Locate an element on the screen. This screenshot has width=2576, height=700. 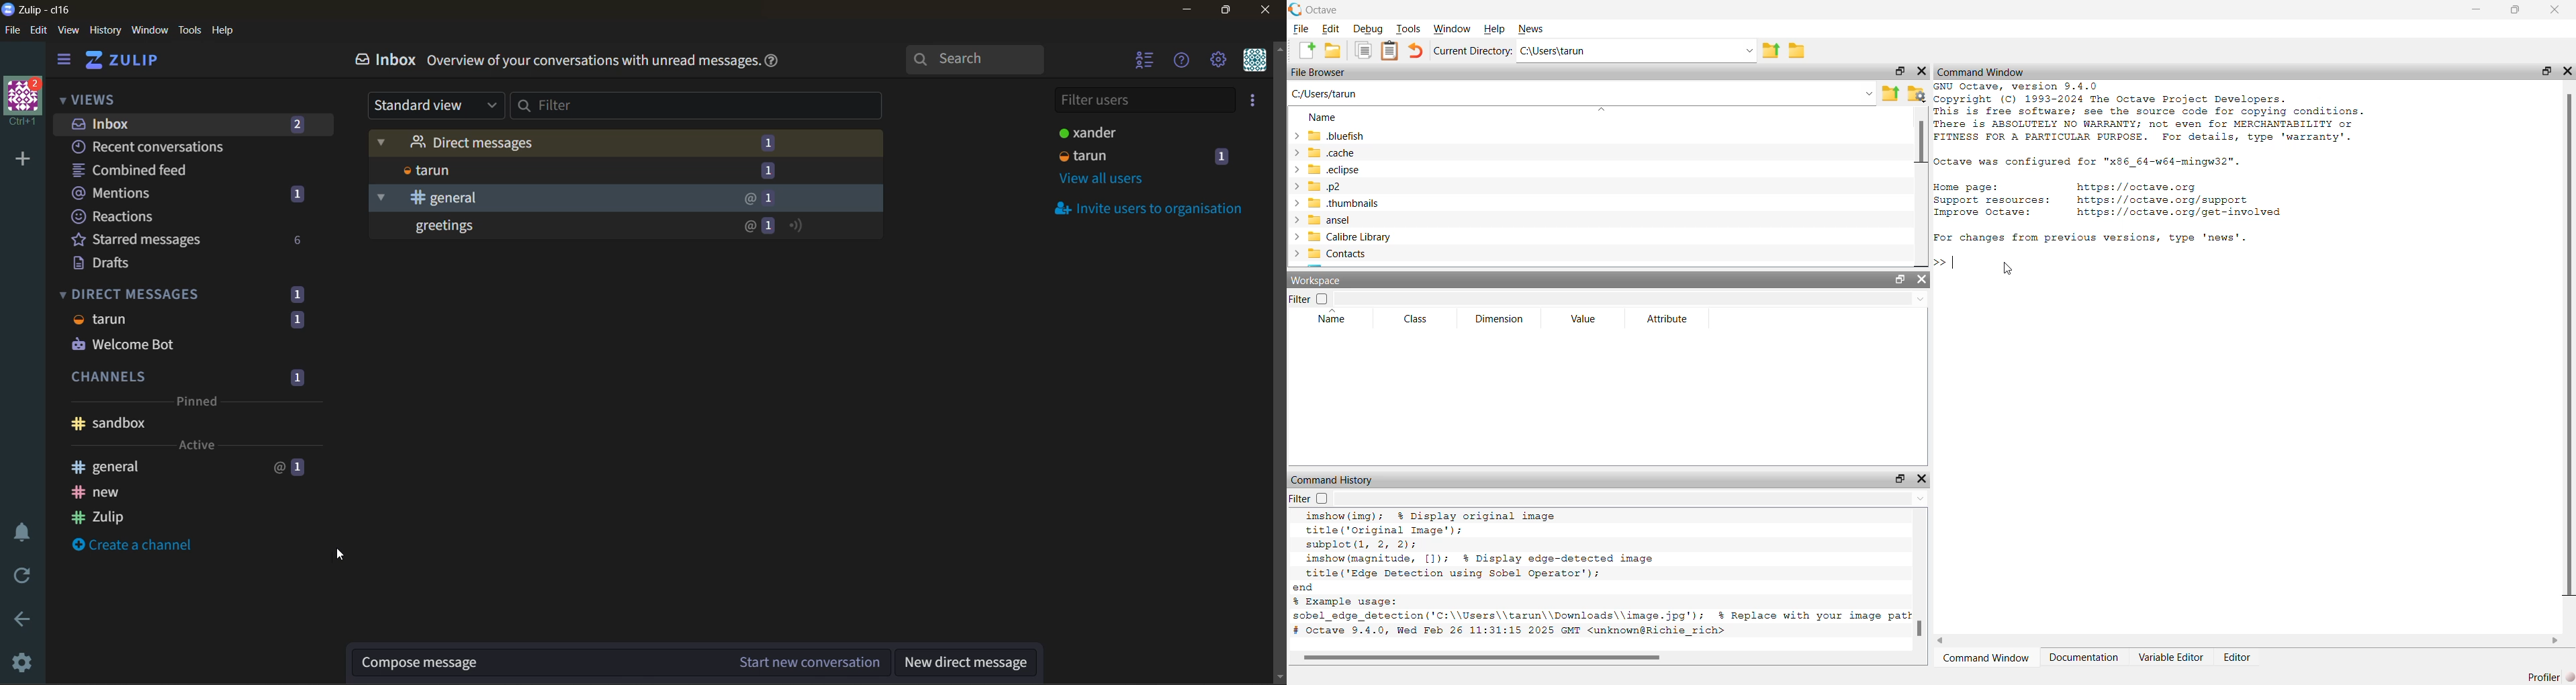
File Browser is located at coordinates (1320, 73).